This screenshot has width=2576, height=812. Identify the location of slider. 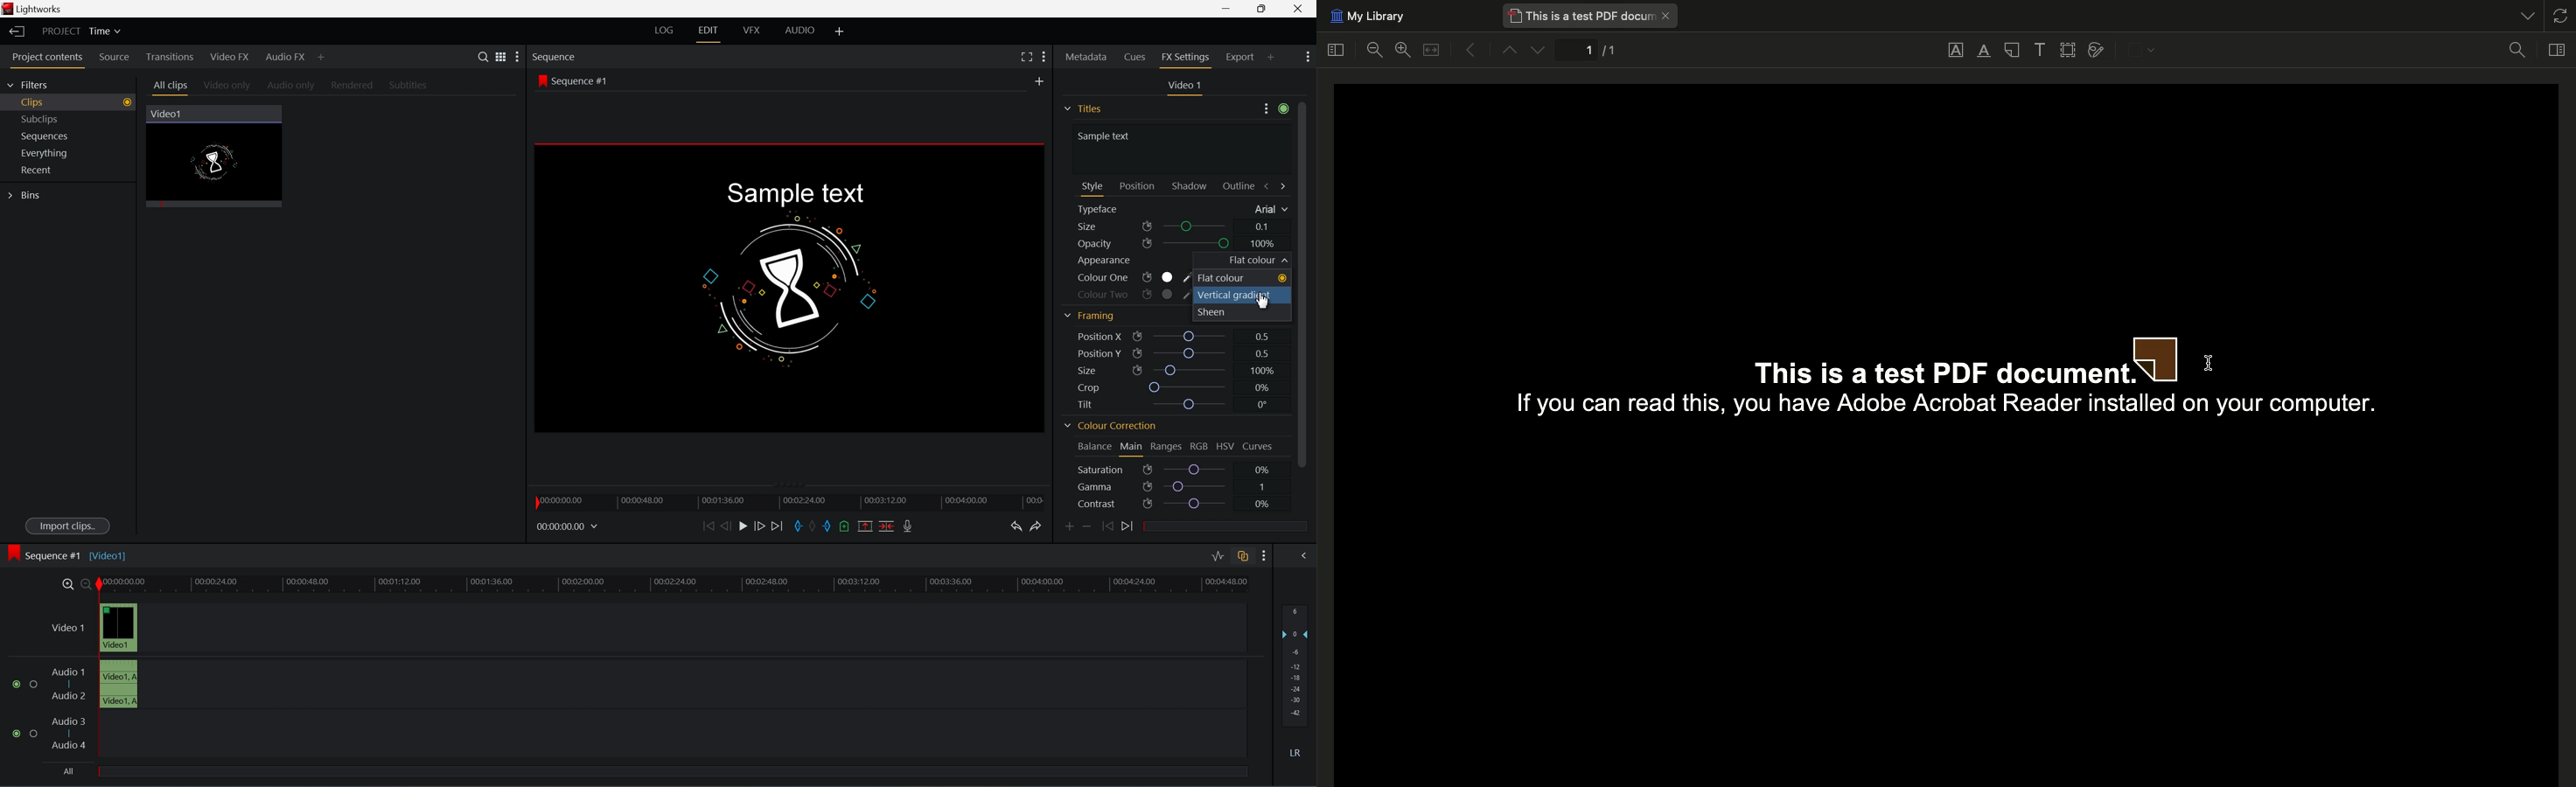
(1199, 244).